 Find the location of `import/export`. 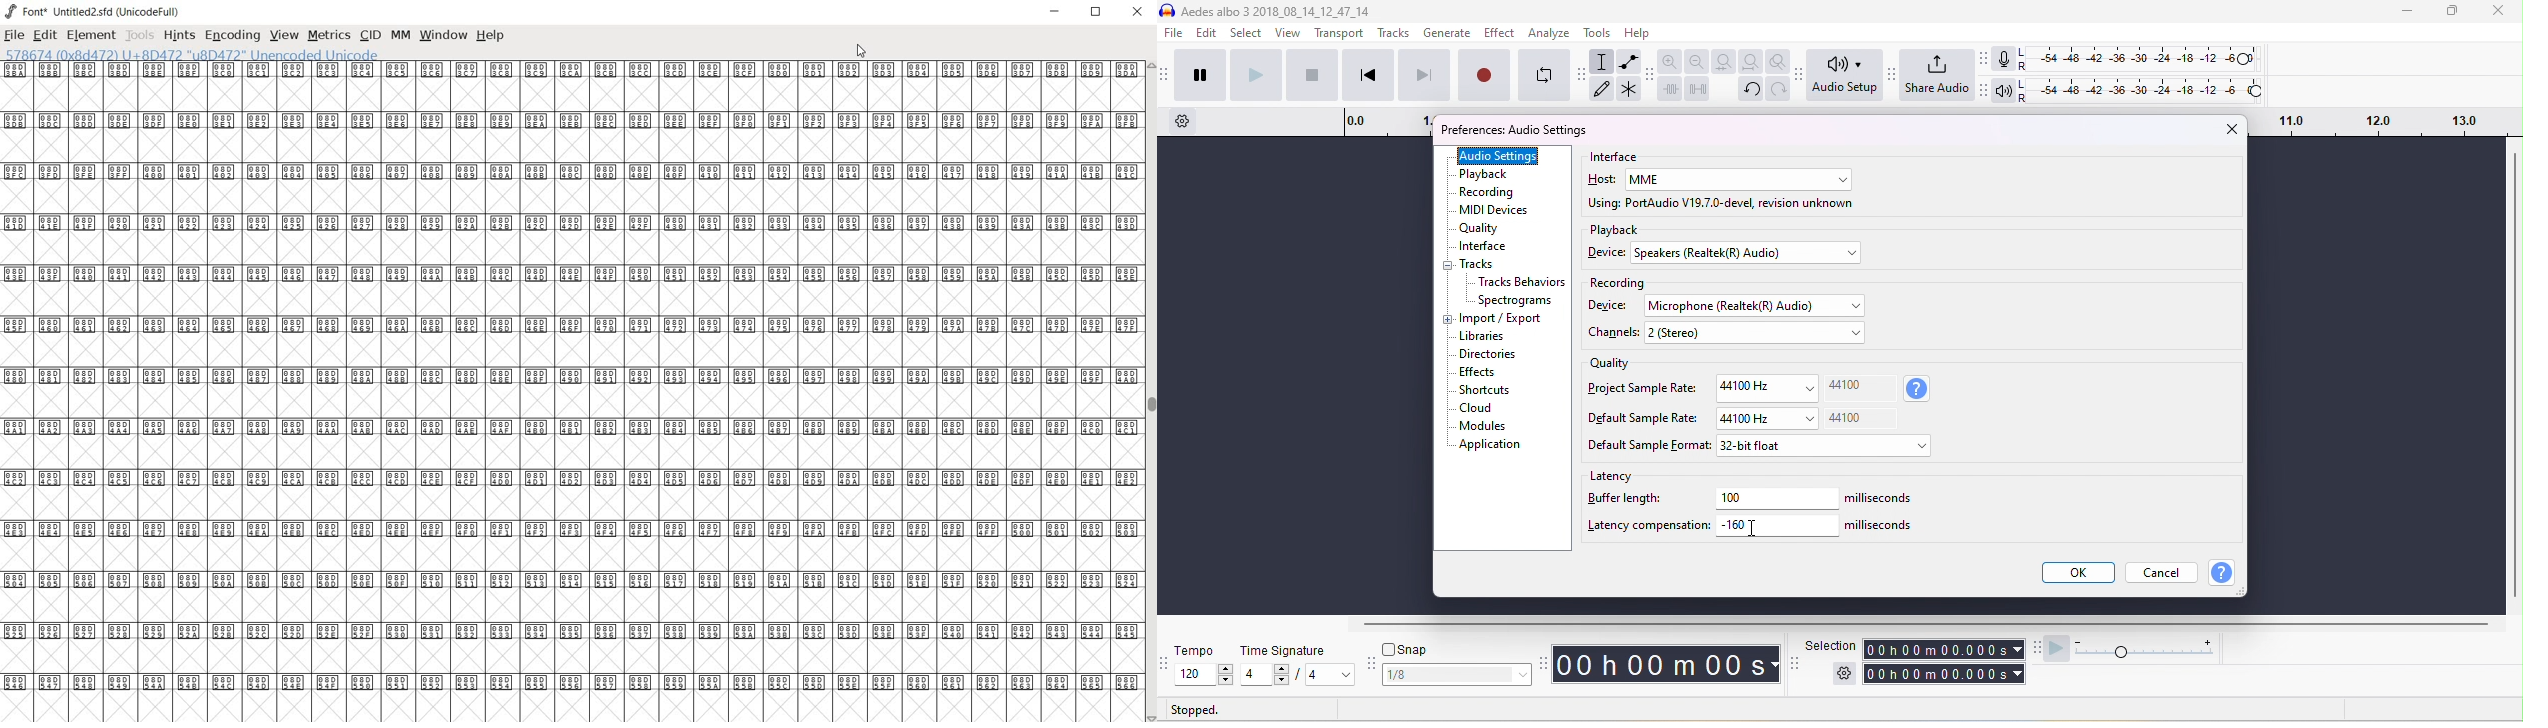

import/export is located at coordinates (1503, 319).